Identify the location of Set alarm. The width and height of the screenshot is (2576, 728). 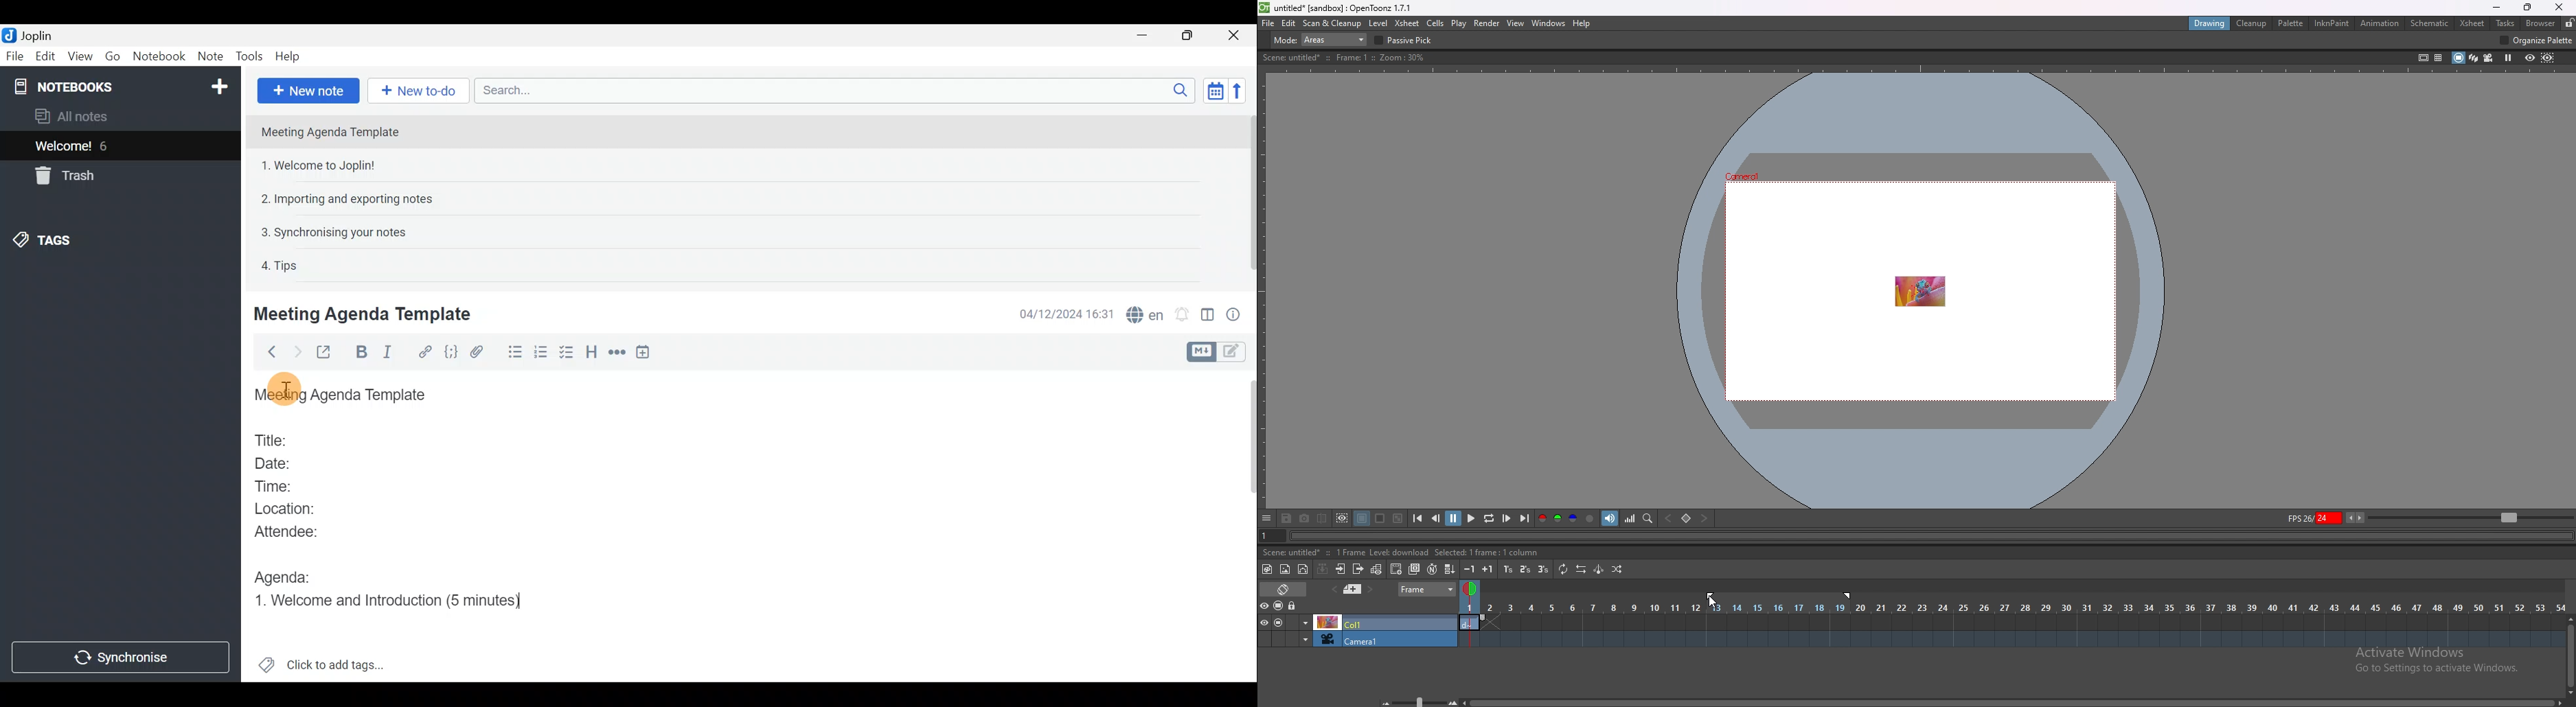
(1184, 314).